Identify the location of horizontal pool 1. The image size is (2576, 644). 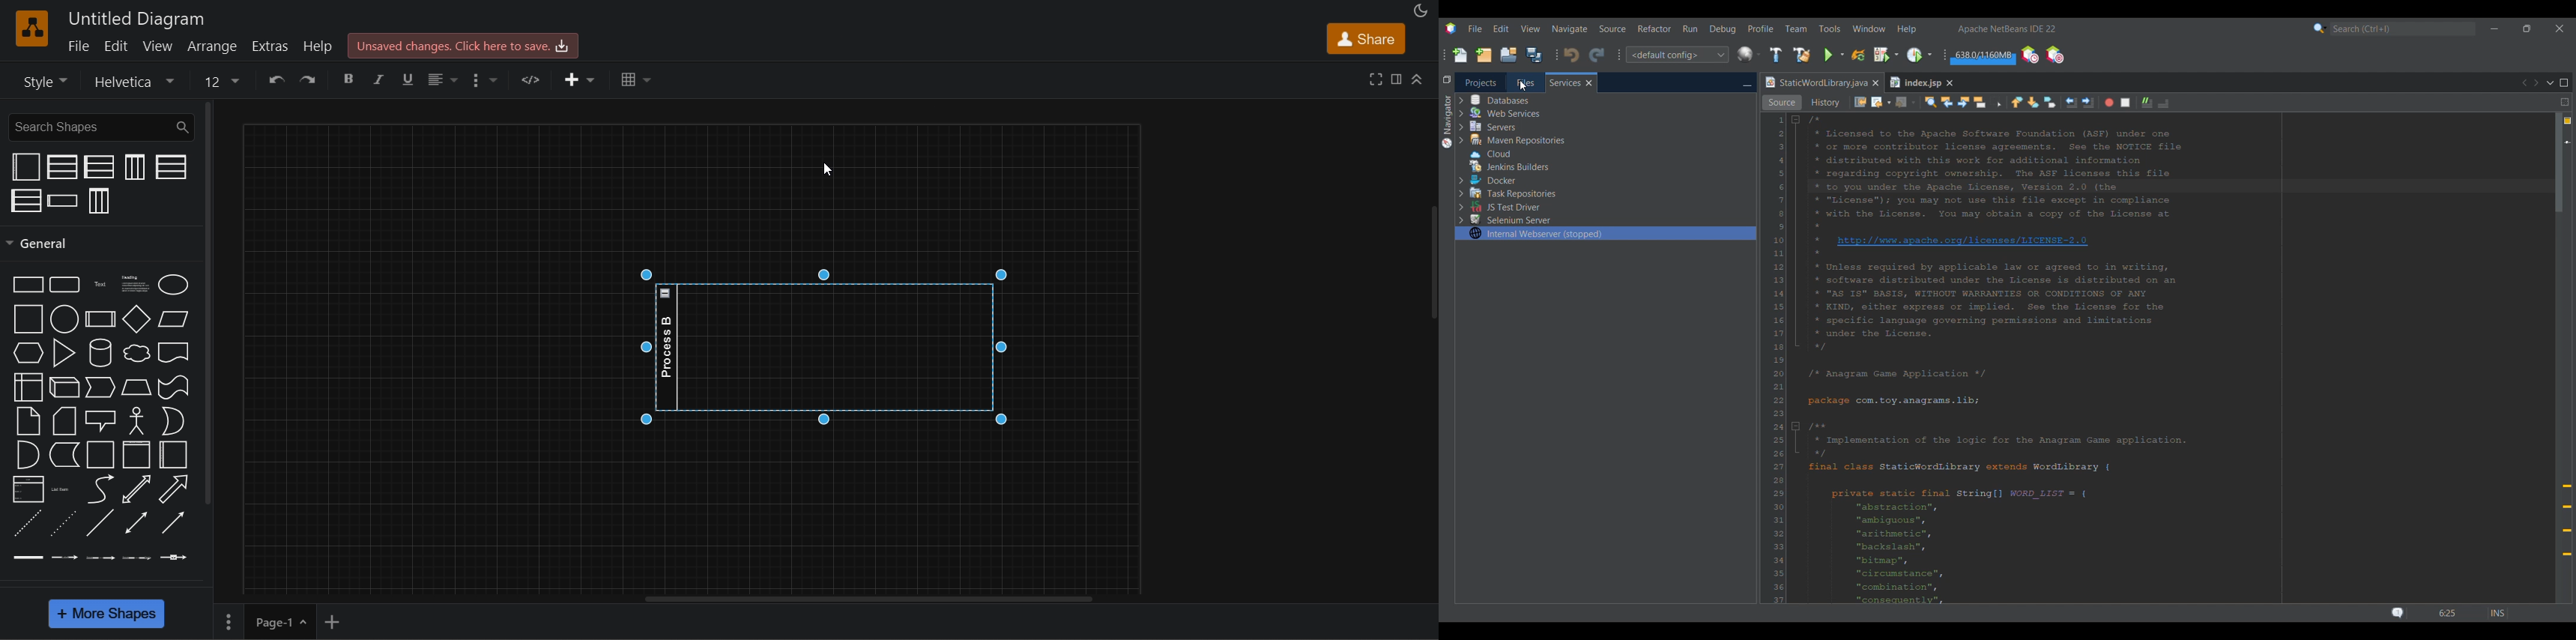
(169, 166).